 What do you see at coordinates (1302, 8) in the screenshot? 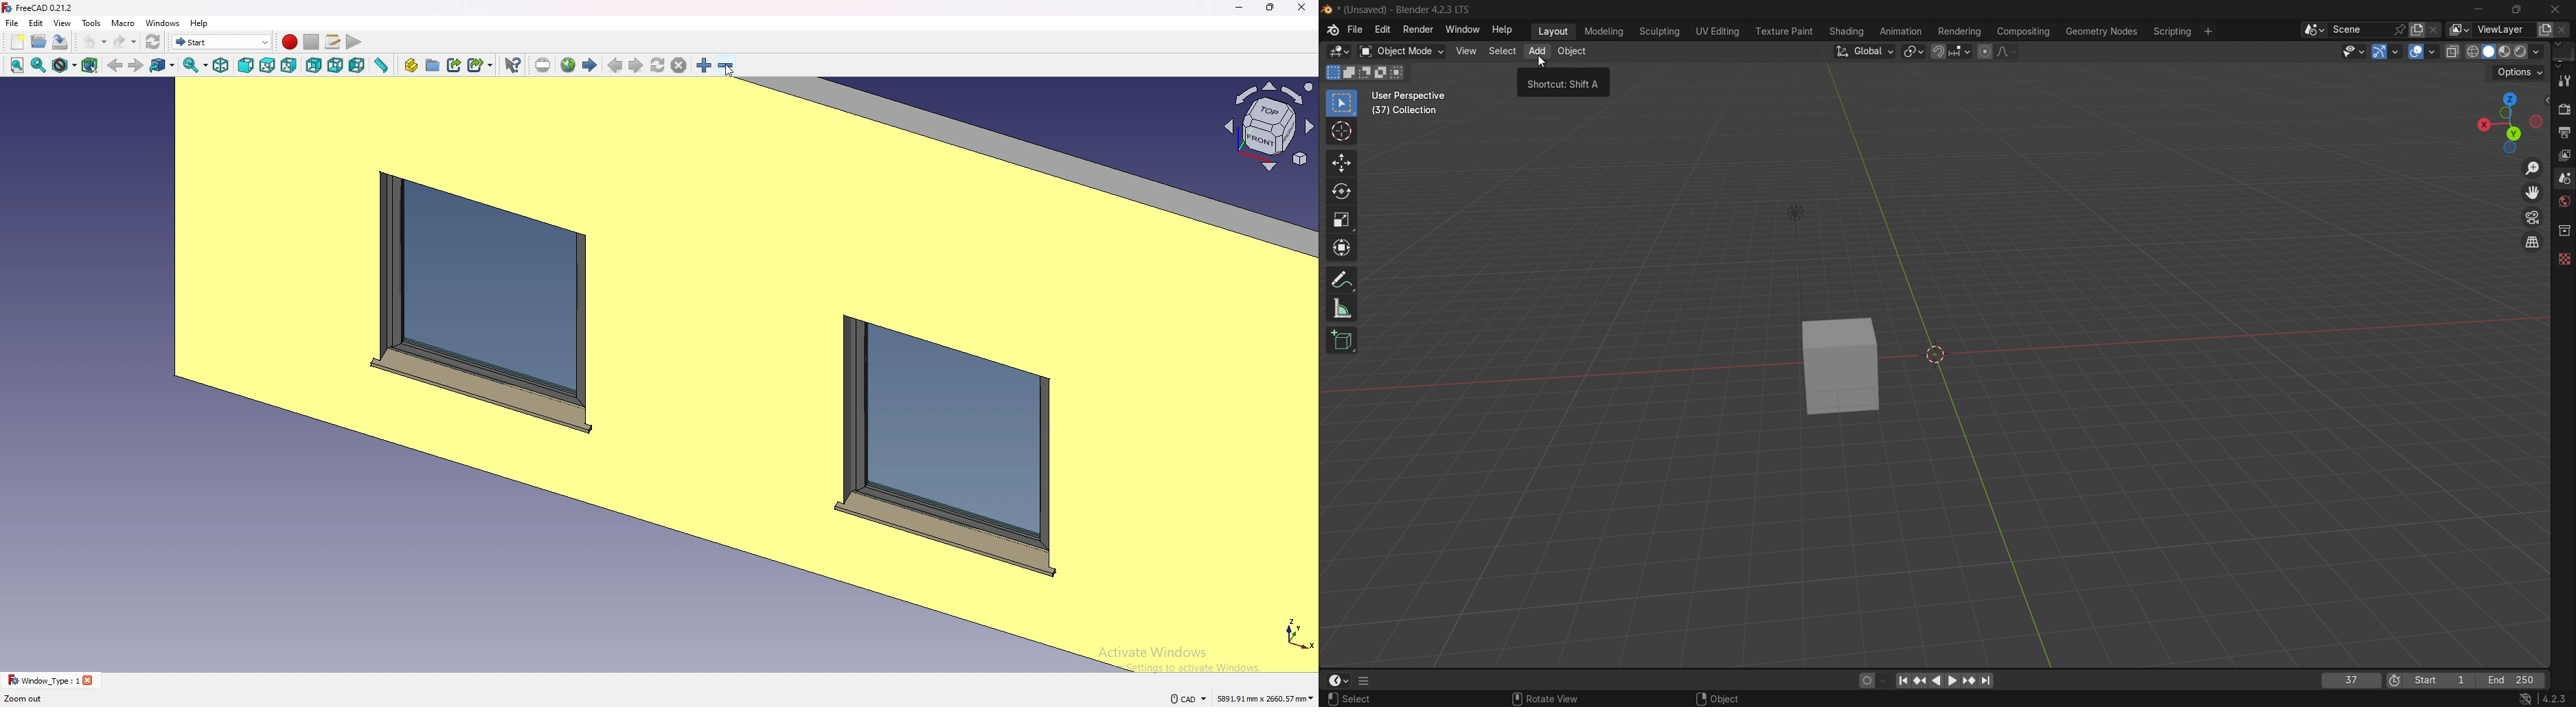
I see `close` at bounding box center [1302, 8].